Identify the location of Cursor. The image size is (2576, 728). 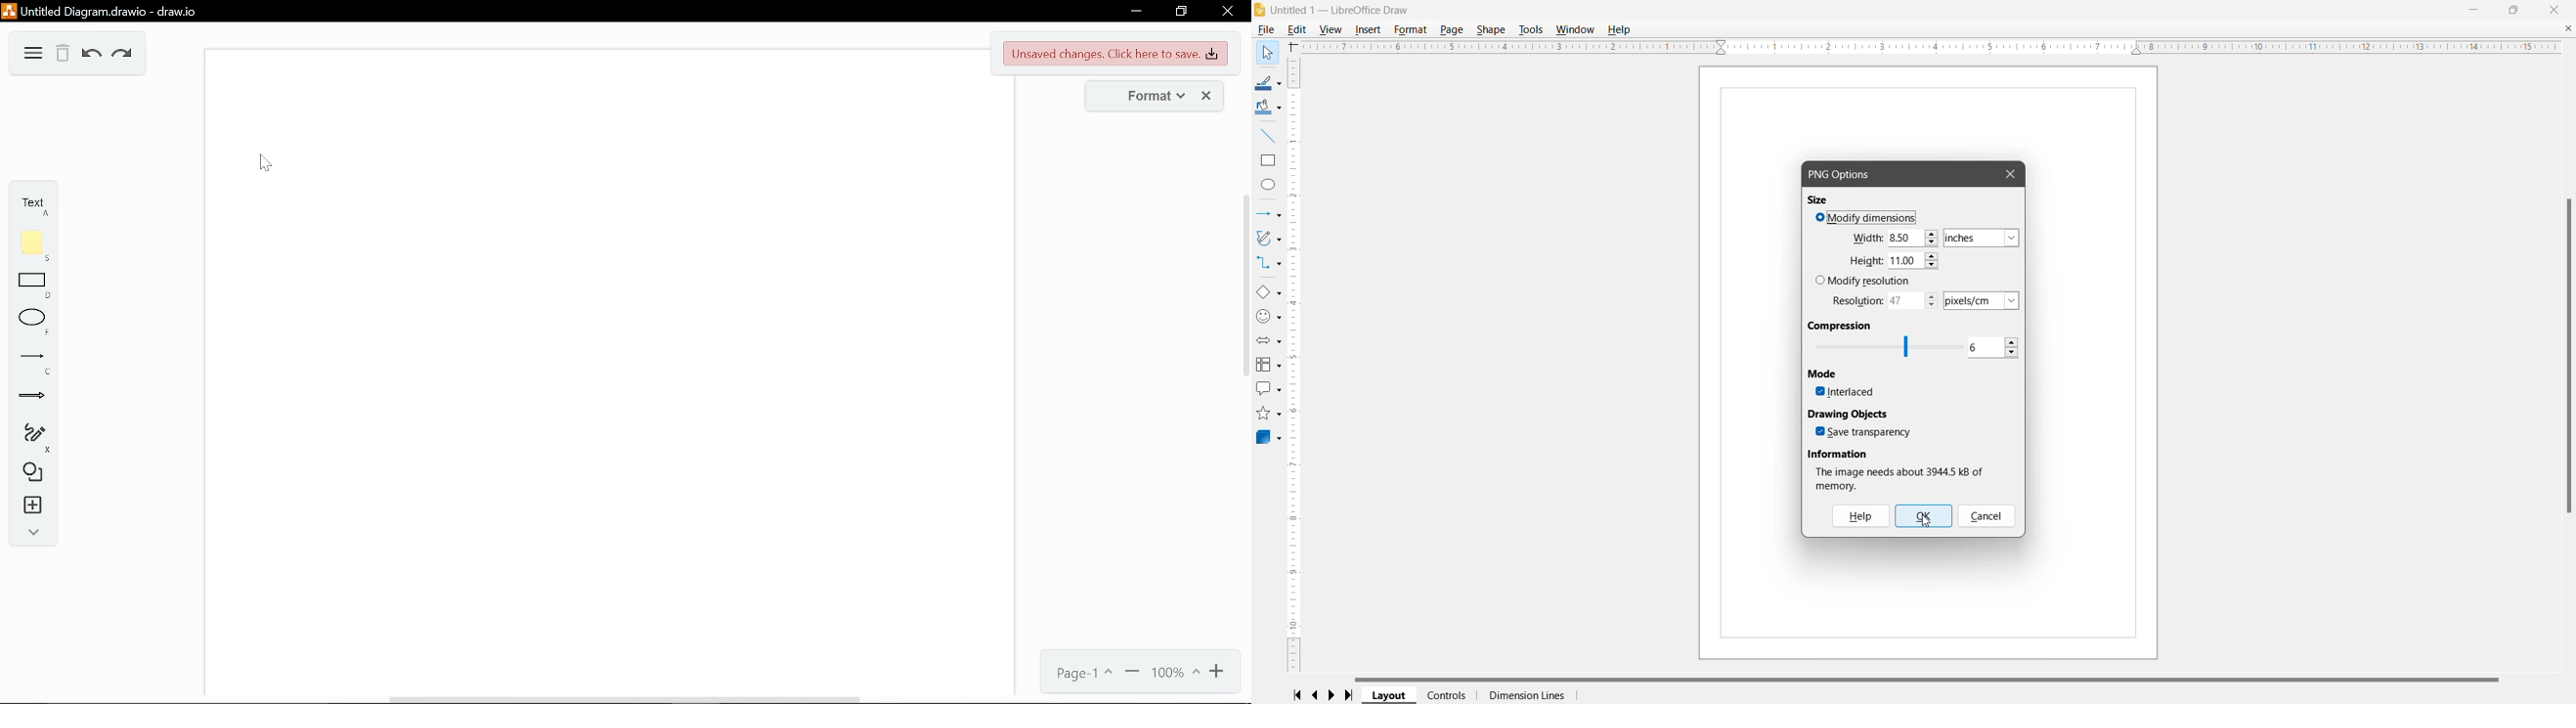
(266, 162).